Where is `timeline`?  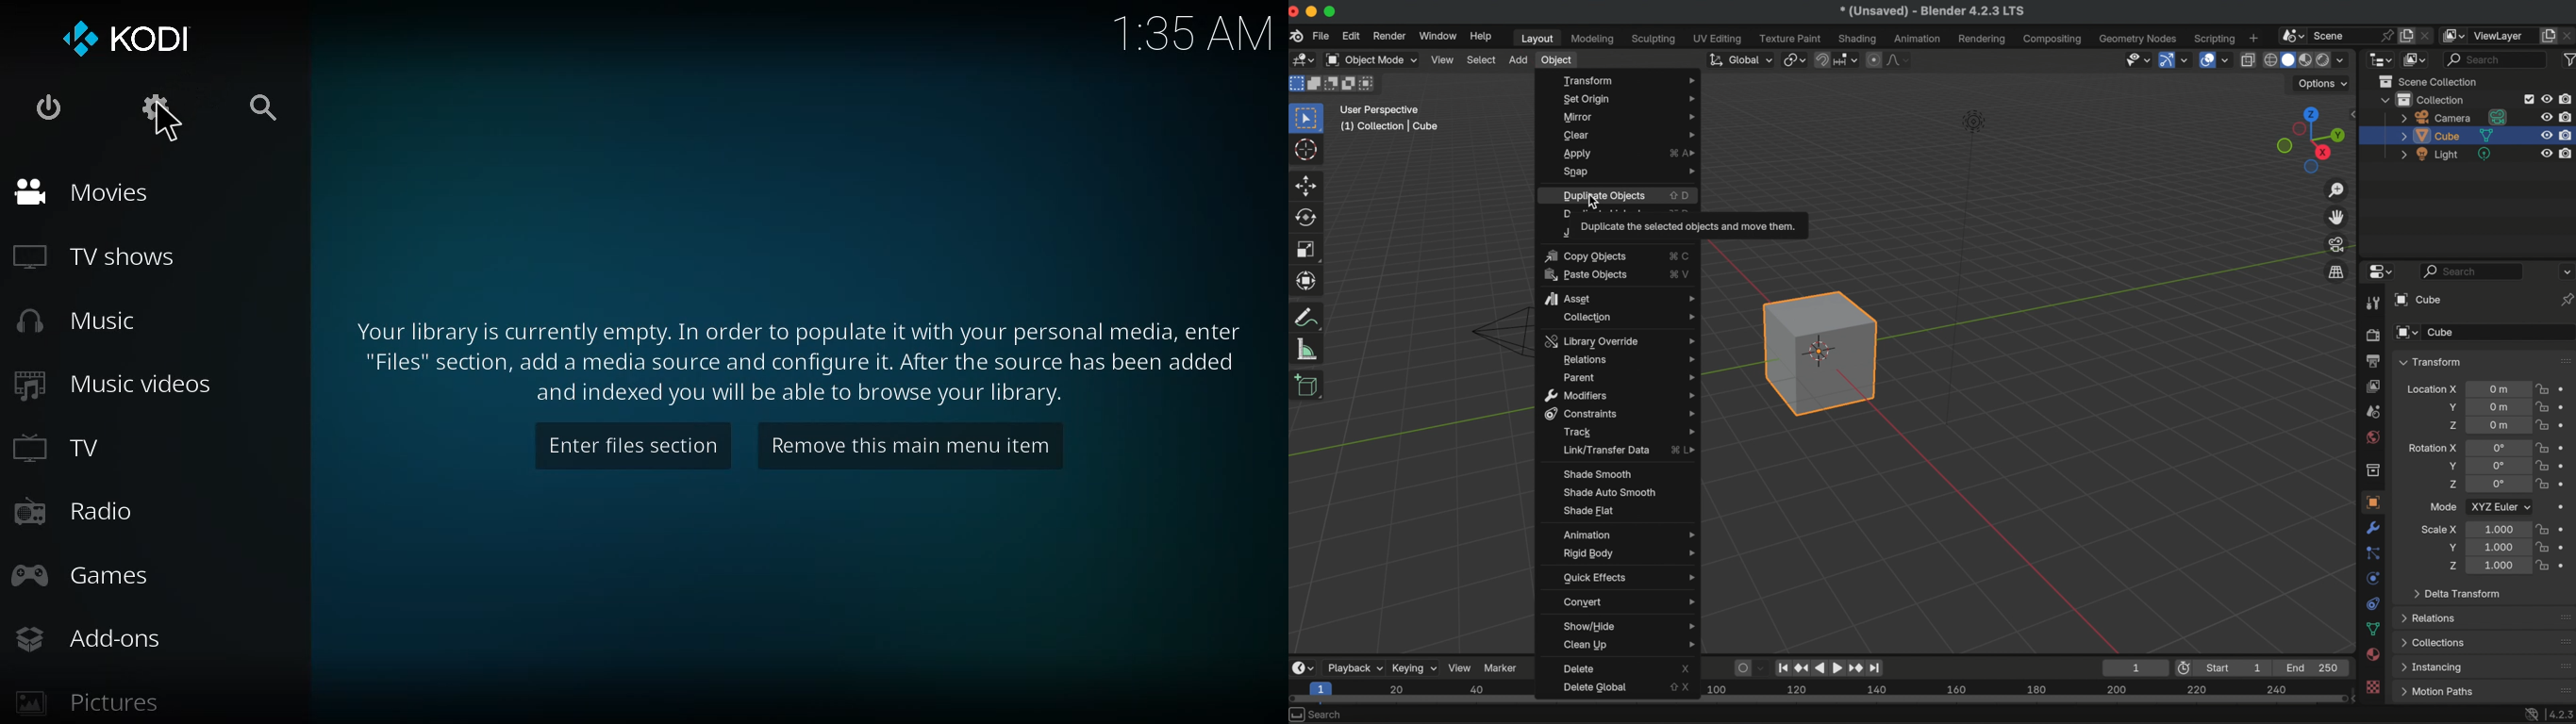 timeline is located at coordinates (1413, 692).